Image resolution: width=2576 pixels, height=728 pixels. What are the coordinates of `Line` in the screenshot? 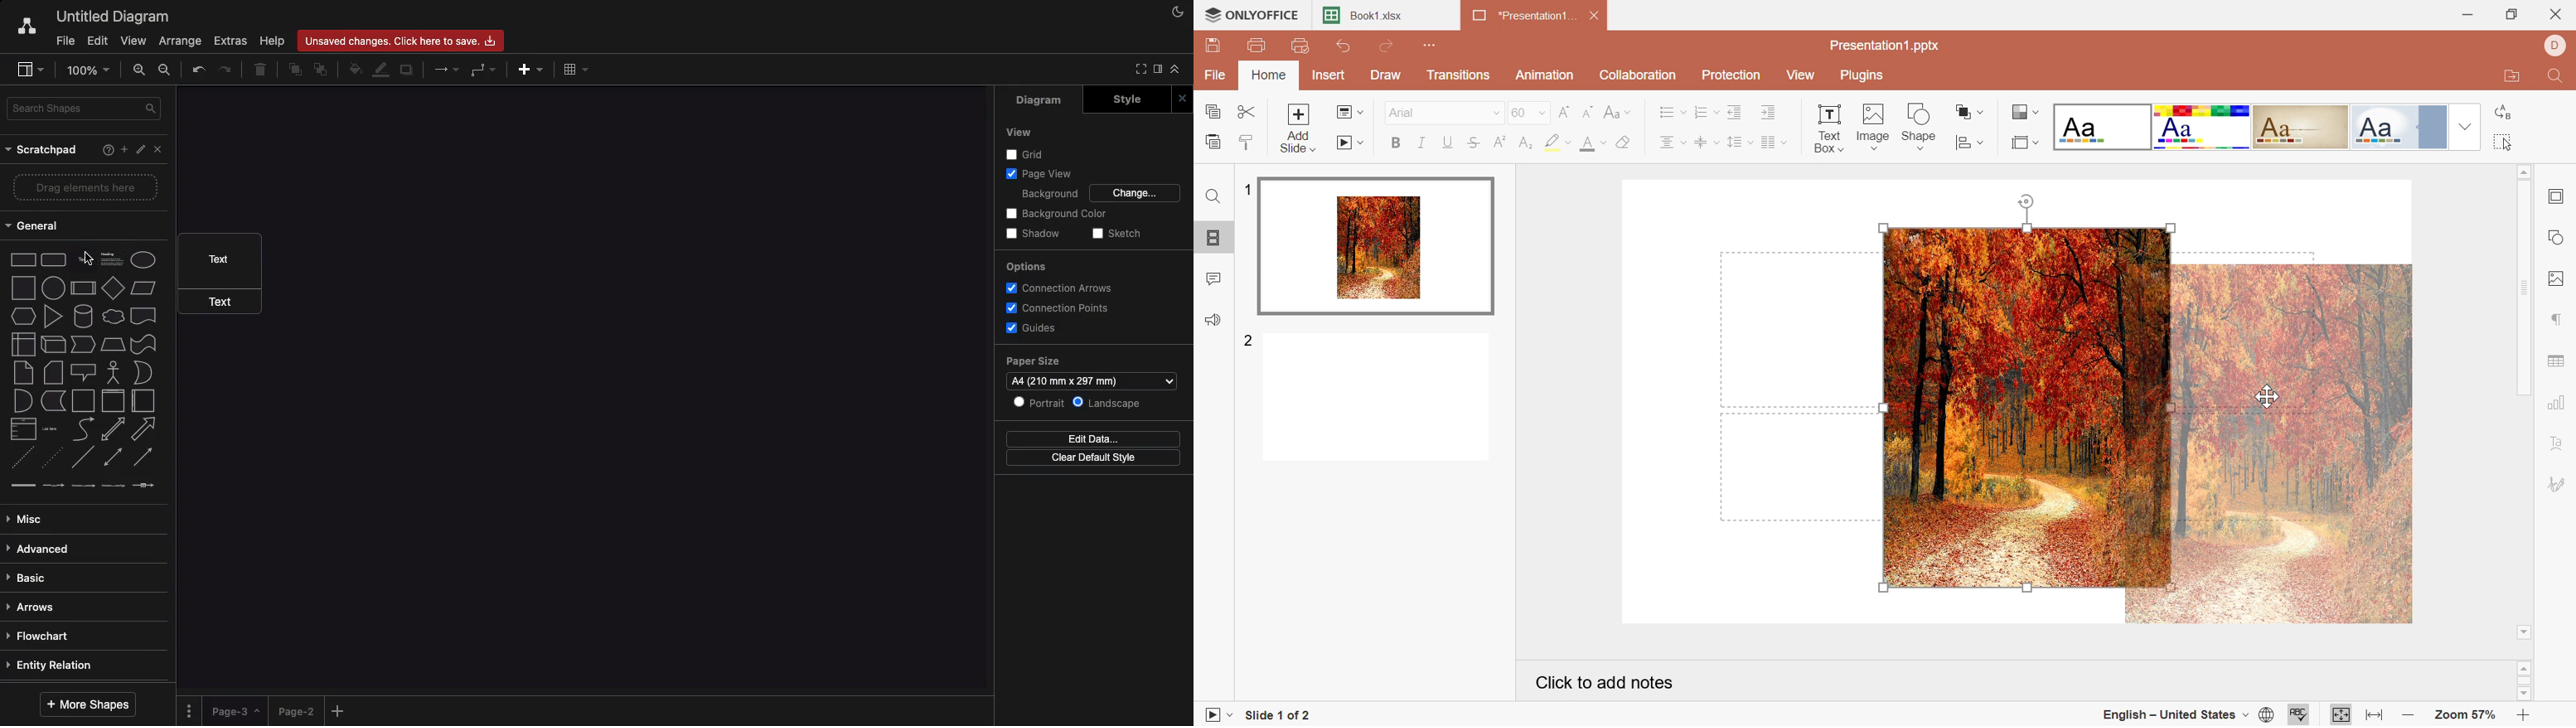 It's located at (83, 457).